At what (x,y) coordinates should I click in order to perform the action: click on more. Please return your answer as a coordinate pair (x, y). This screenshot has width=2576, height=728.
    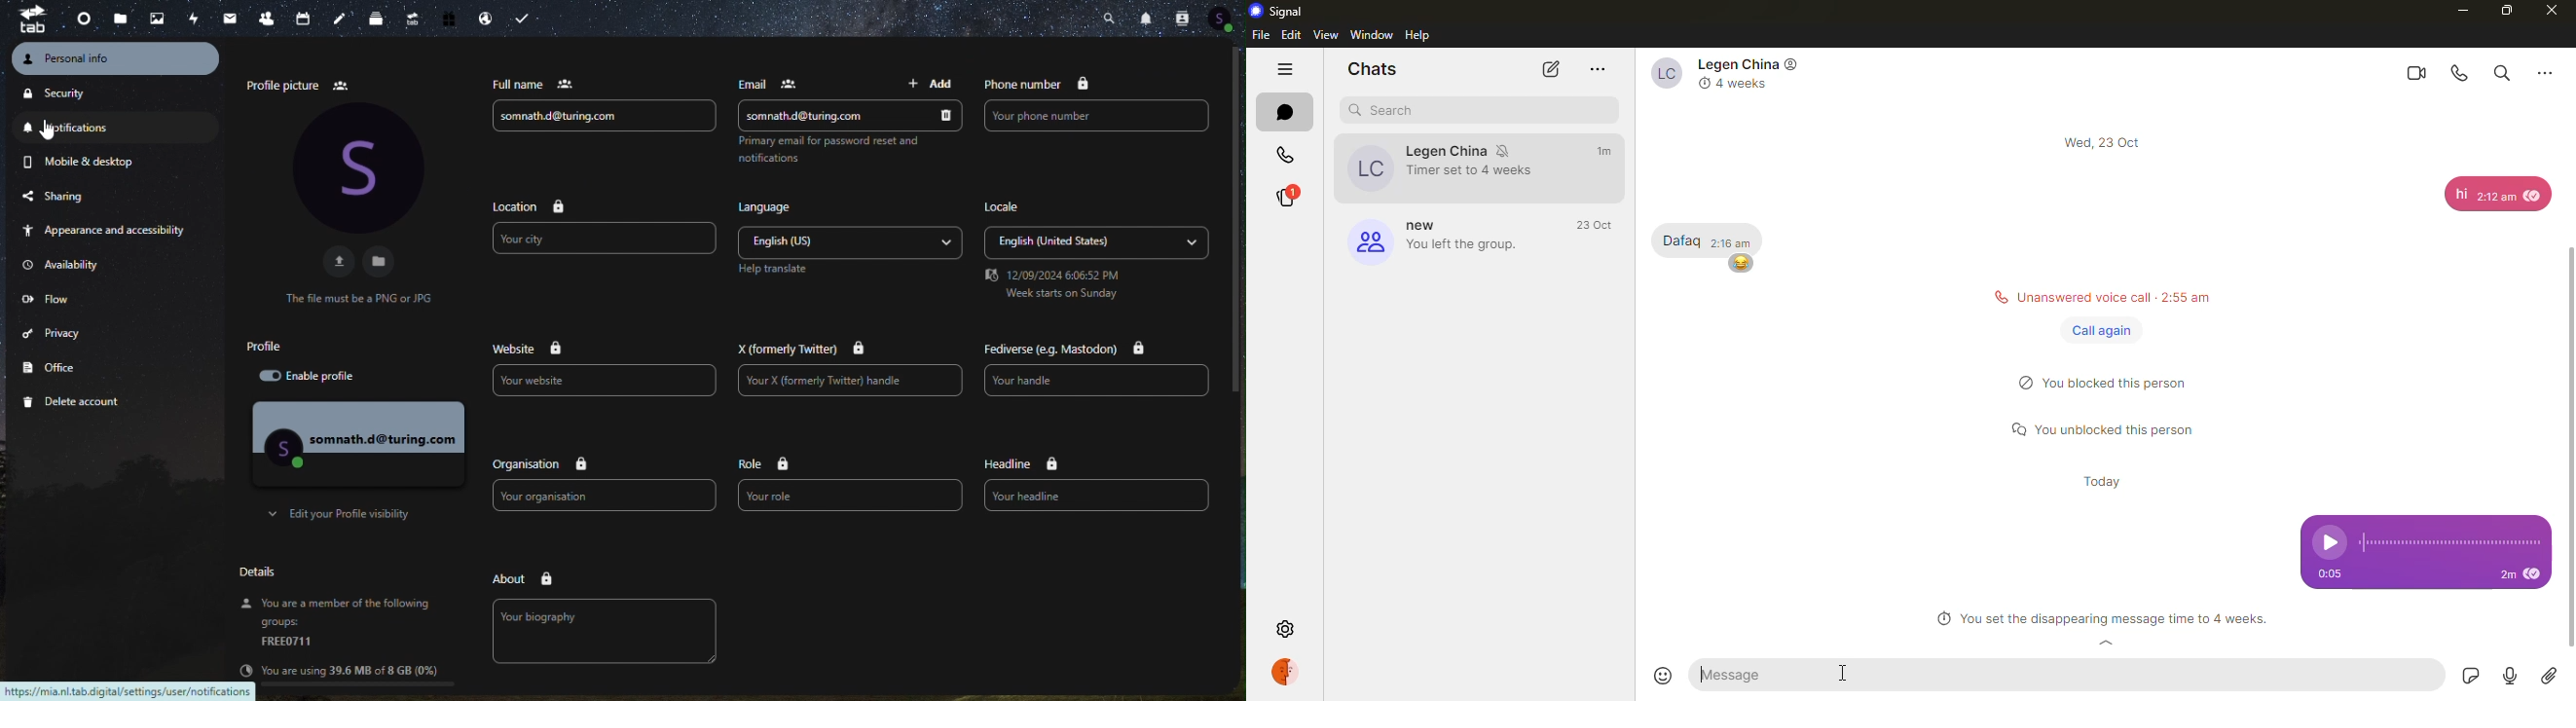
    Looking at the image, I should click on (2545, 71).